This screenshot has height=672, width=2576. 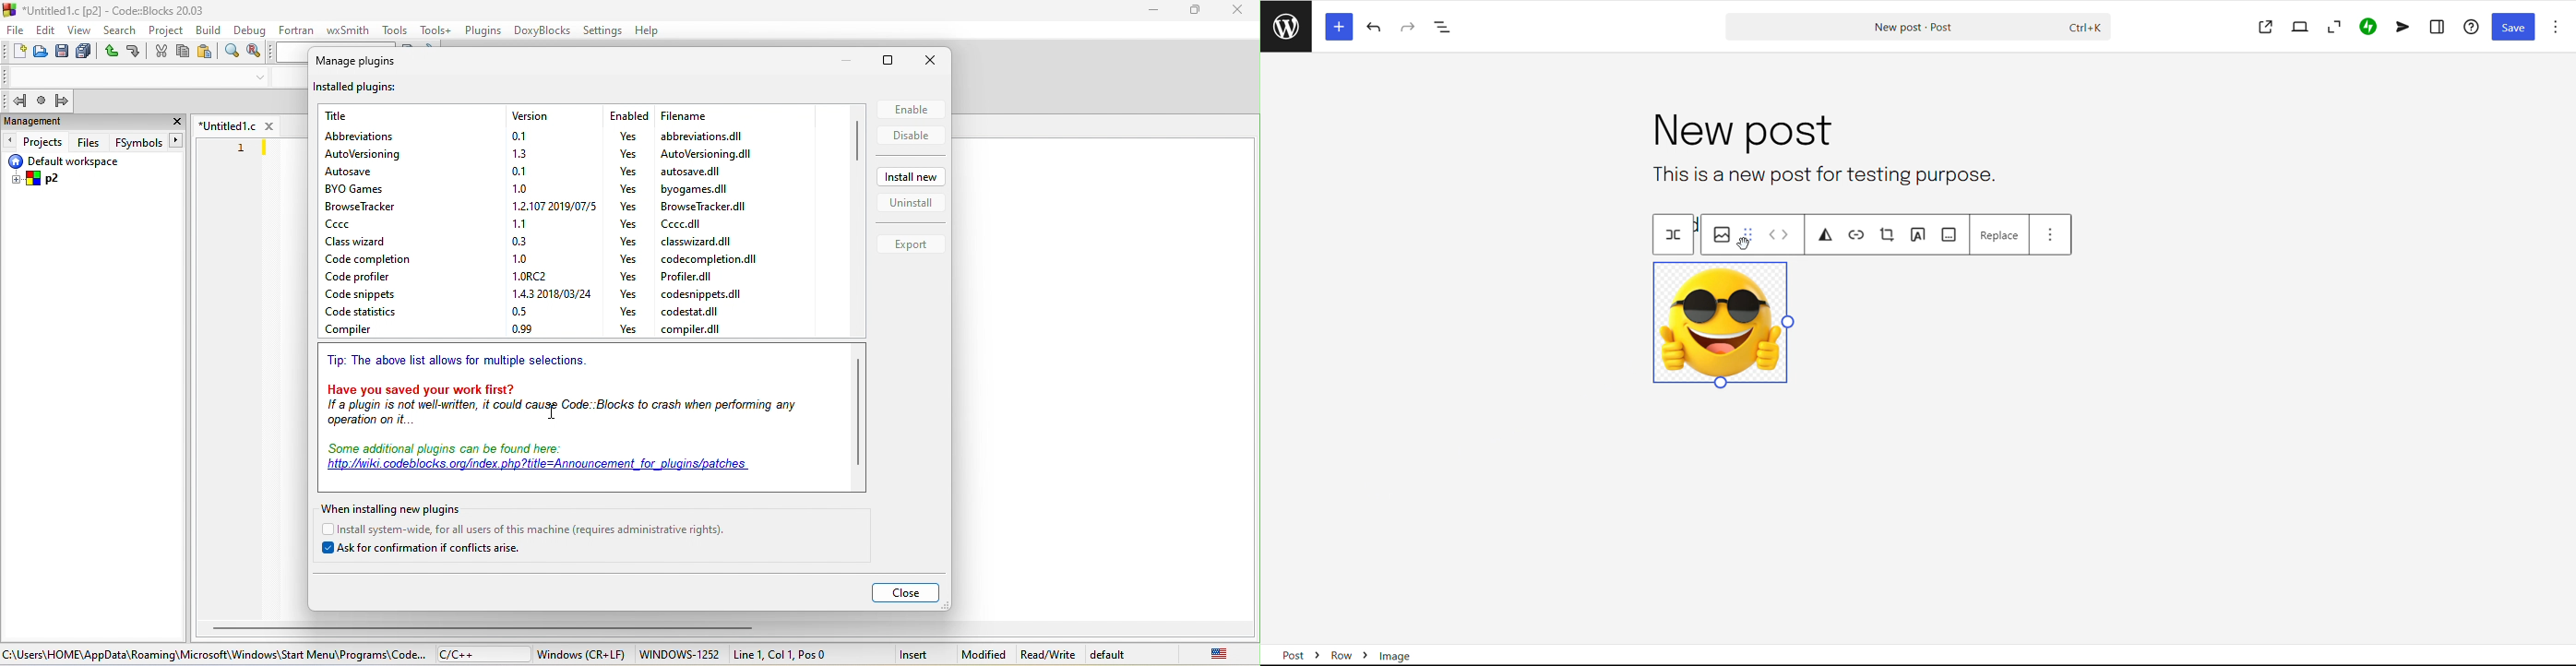 I want to click on code snippets, so click(x=368, y=293).